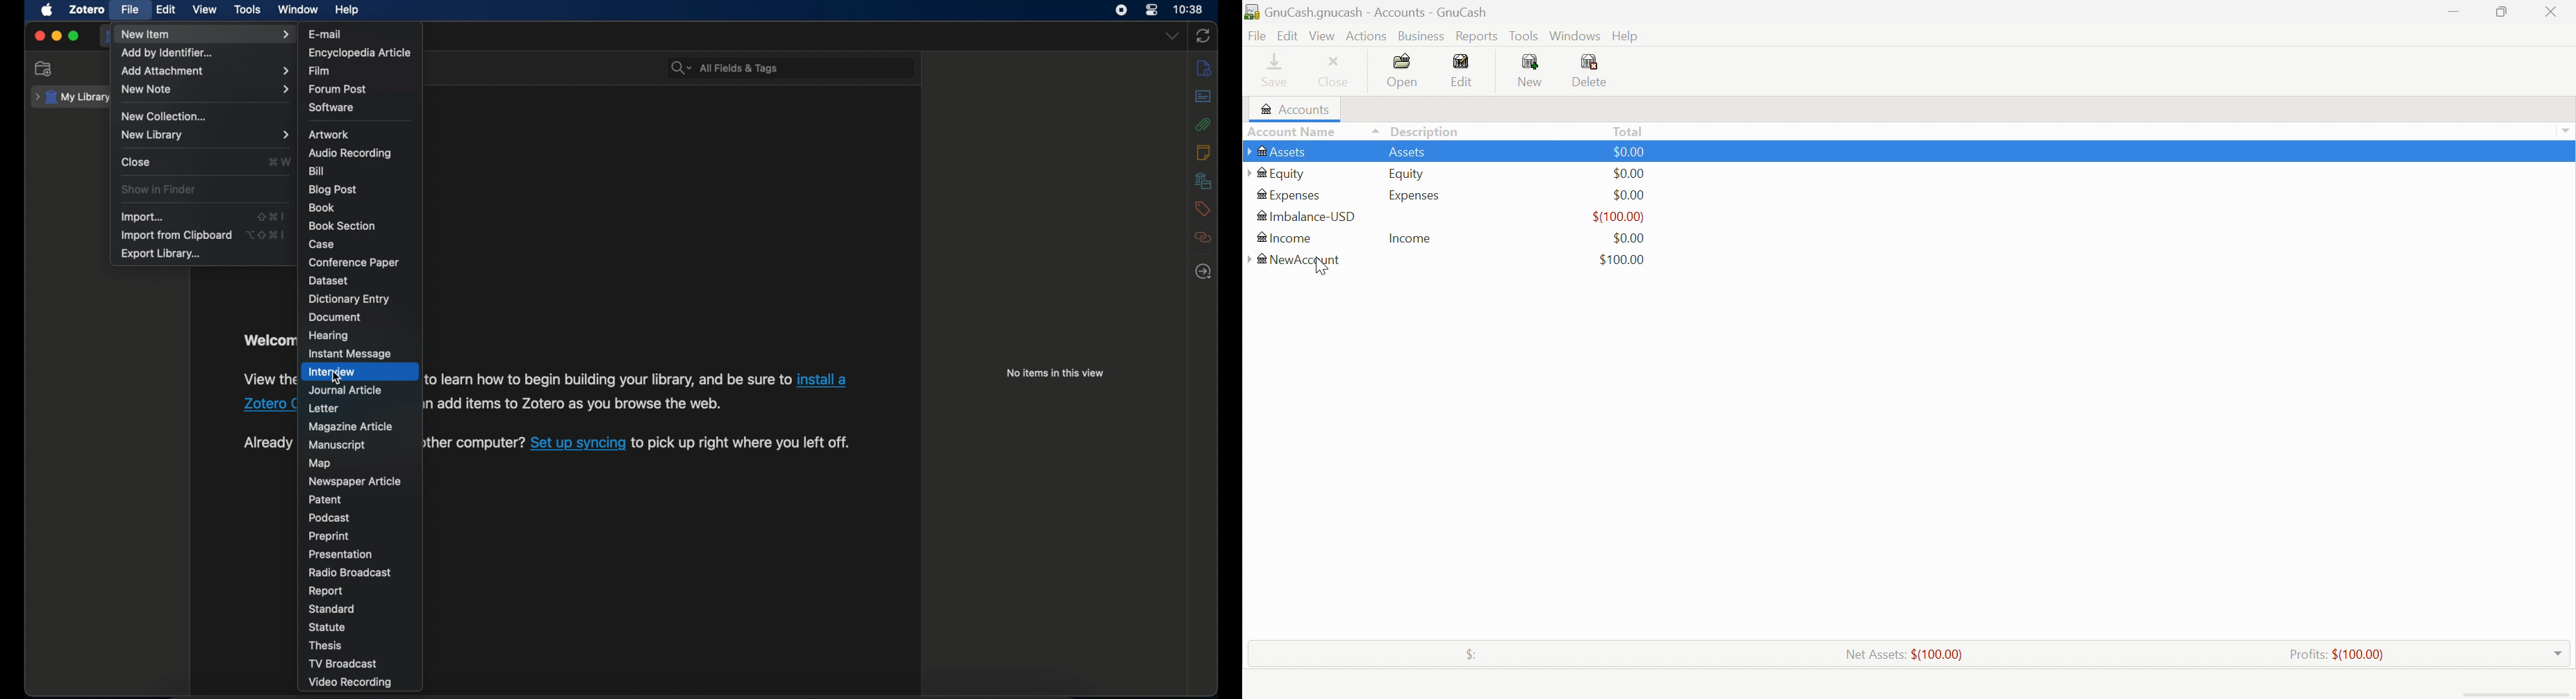 The height and width of the screenshot is (700, 2576). What do you see at coordinates (333, 190) in the screenshot?
I see `blog post` at bounding box center [333, 190].